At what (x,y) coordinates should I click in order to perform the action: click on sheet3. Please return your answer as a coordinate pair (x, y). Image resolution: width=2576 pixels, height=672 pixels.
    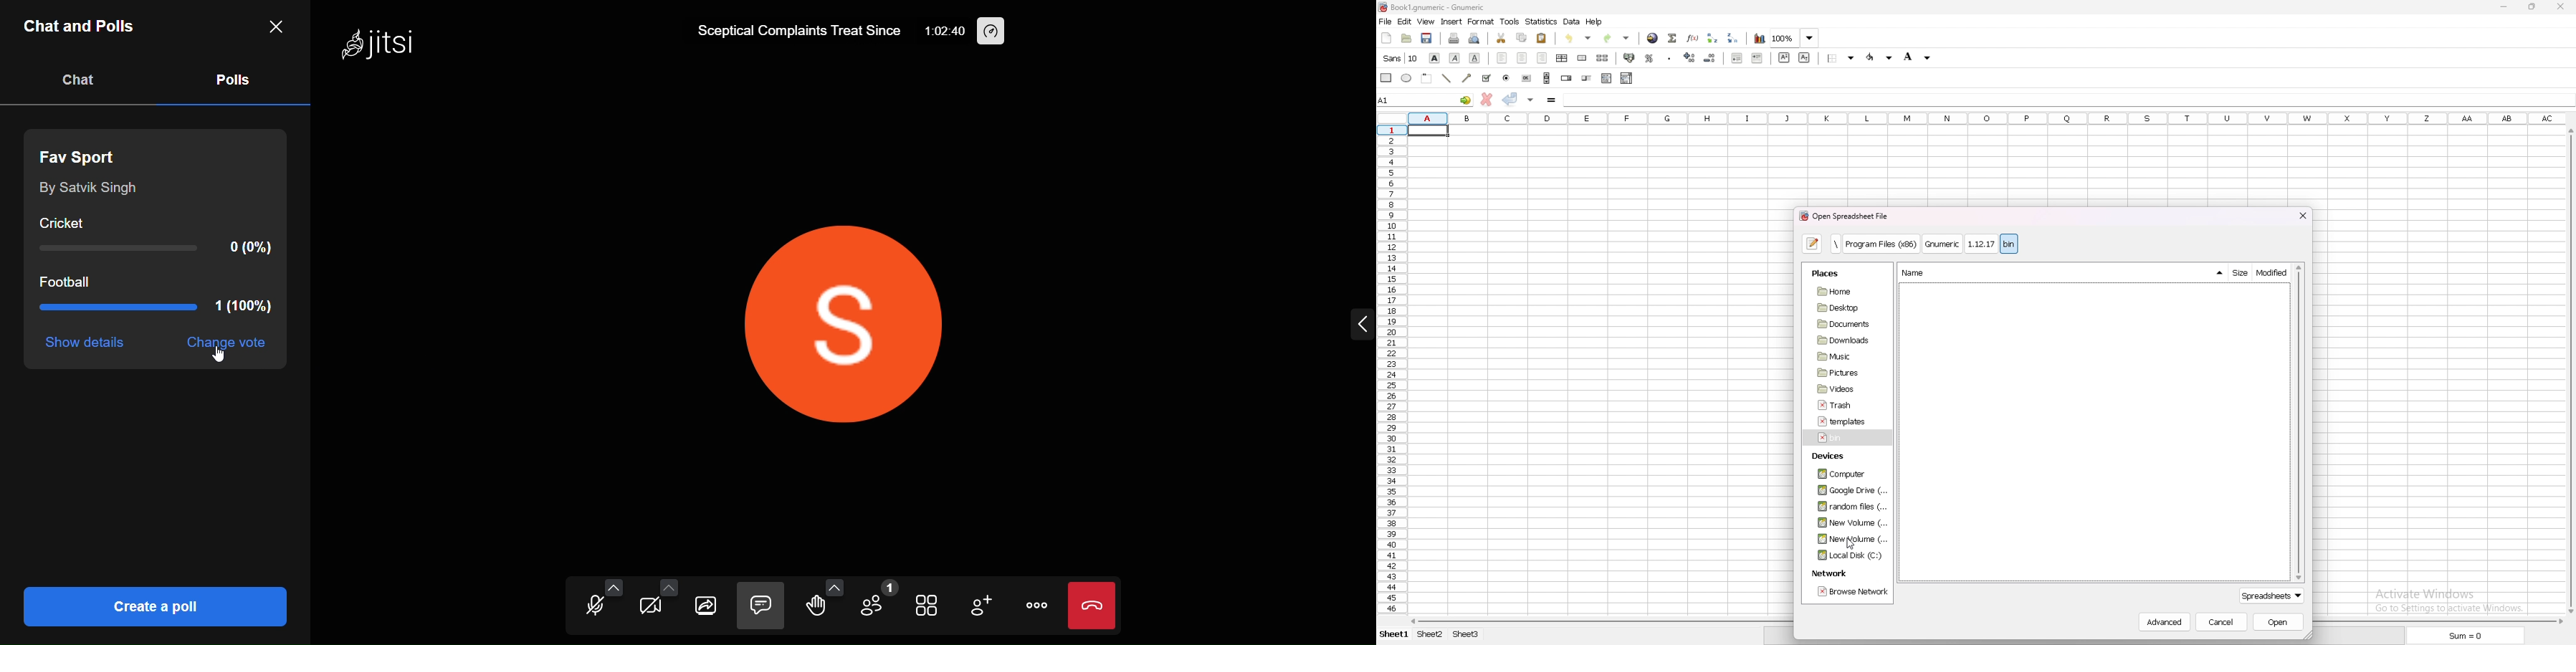
    Looking at the image, I should click on (1468, 636).